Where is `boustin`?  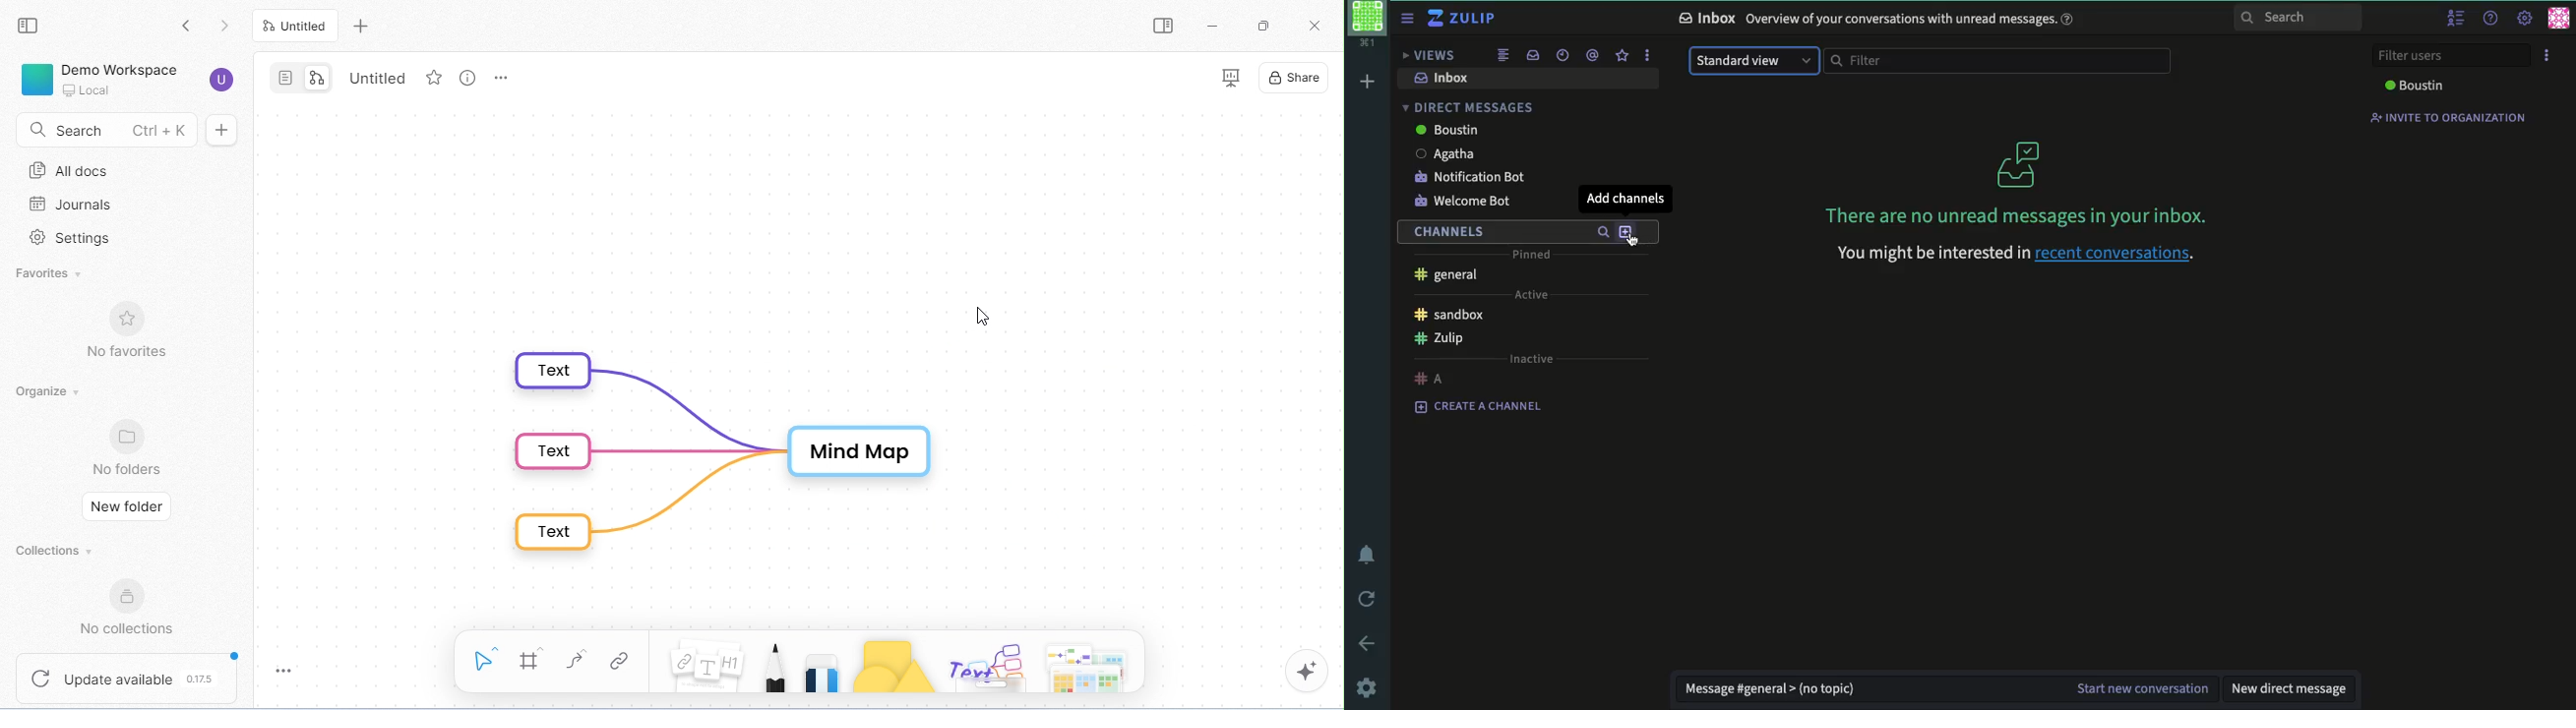 boustin is located at coordinates (1441, 132).